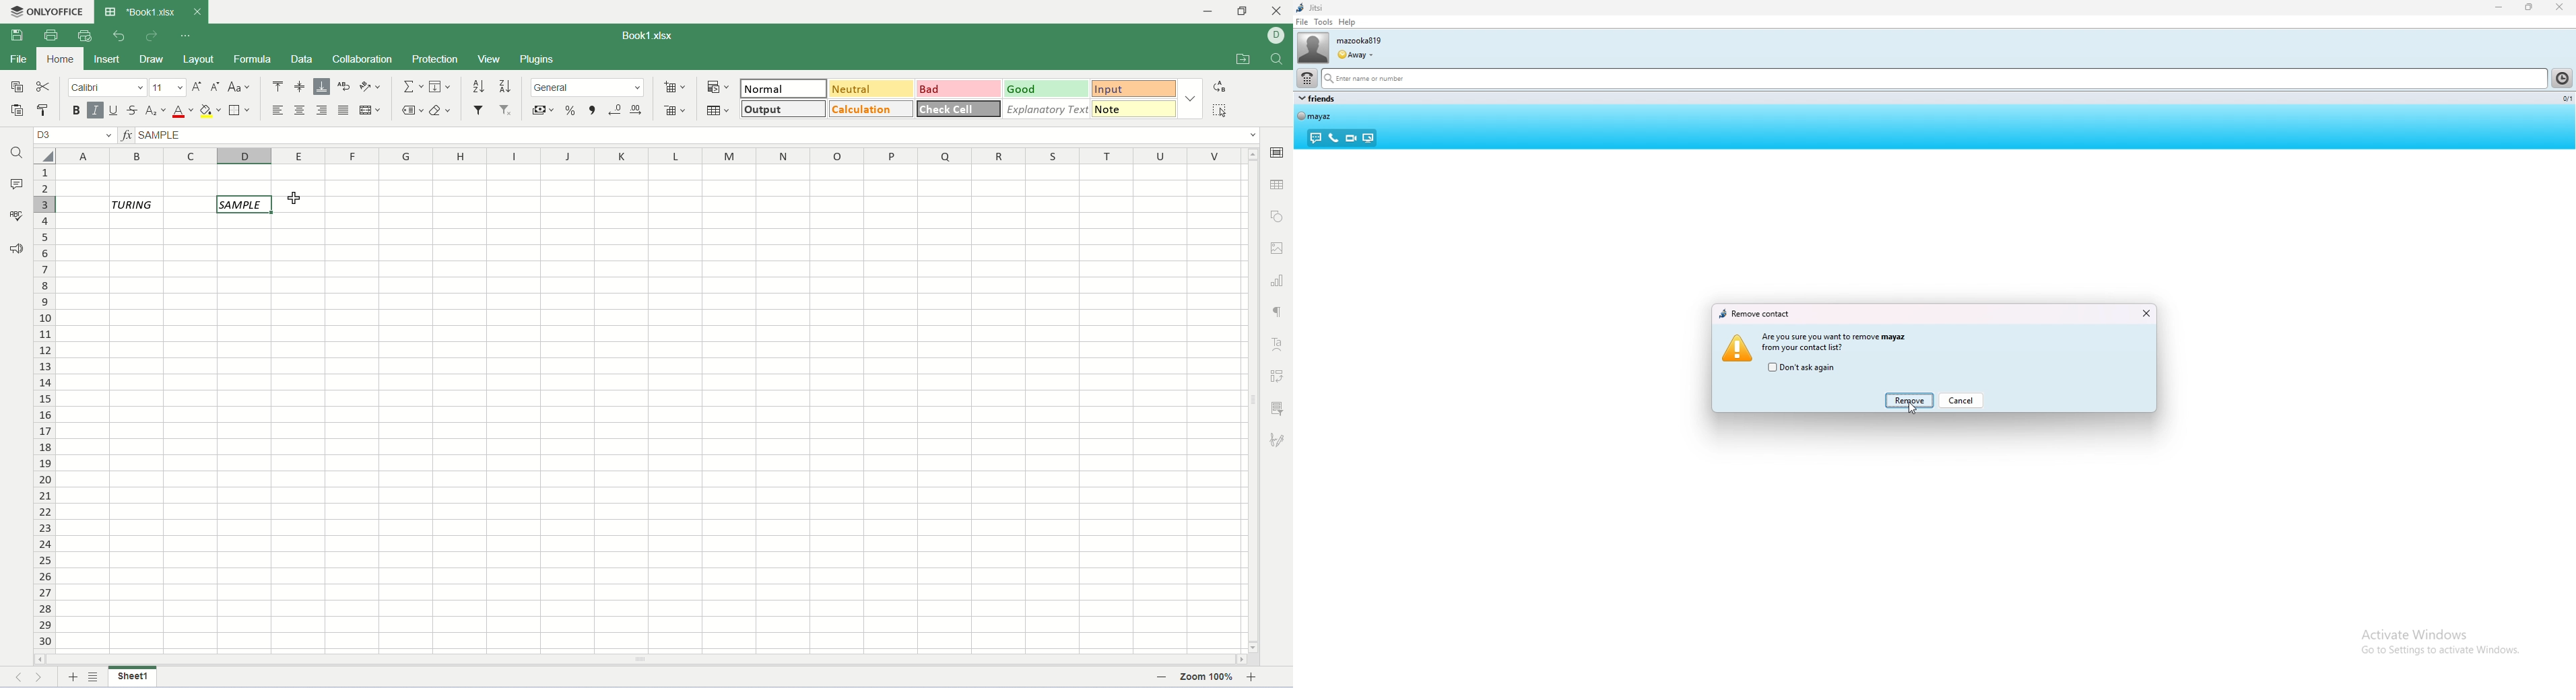  Describe the element at coordinates (135, 111) in the screenshot. I see `strikethrough` at that location.